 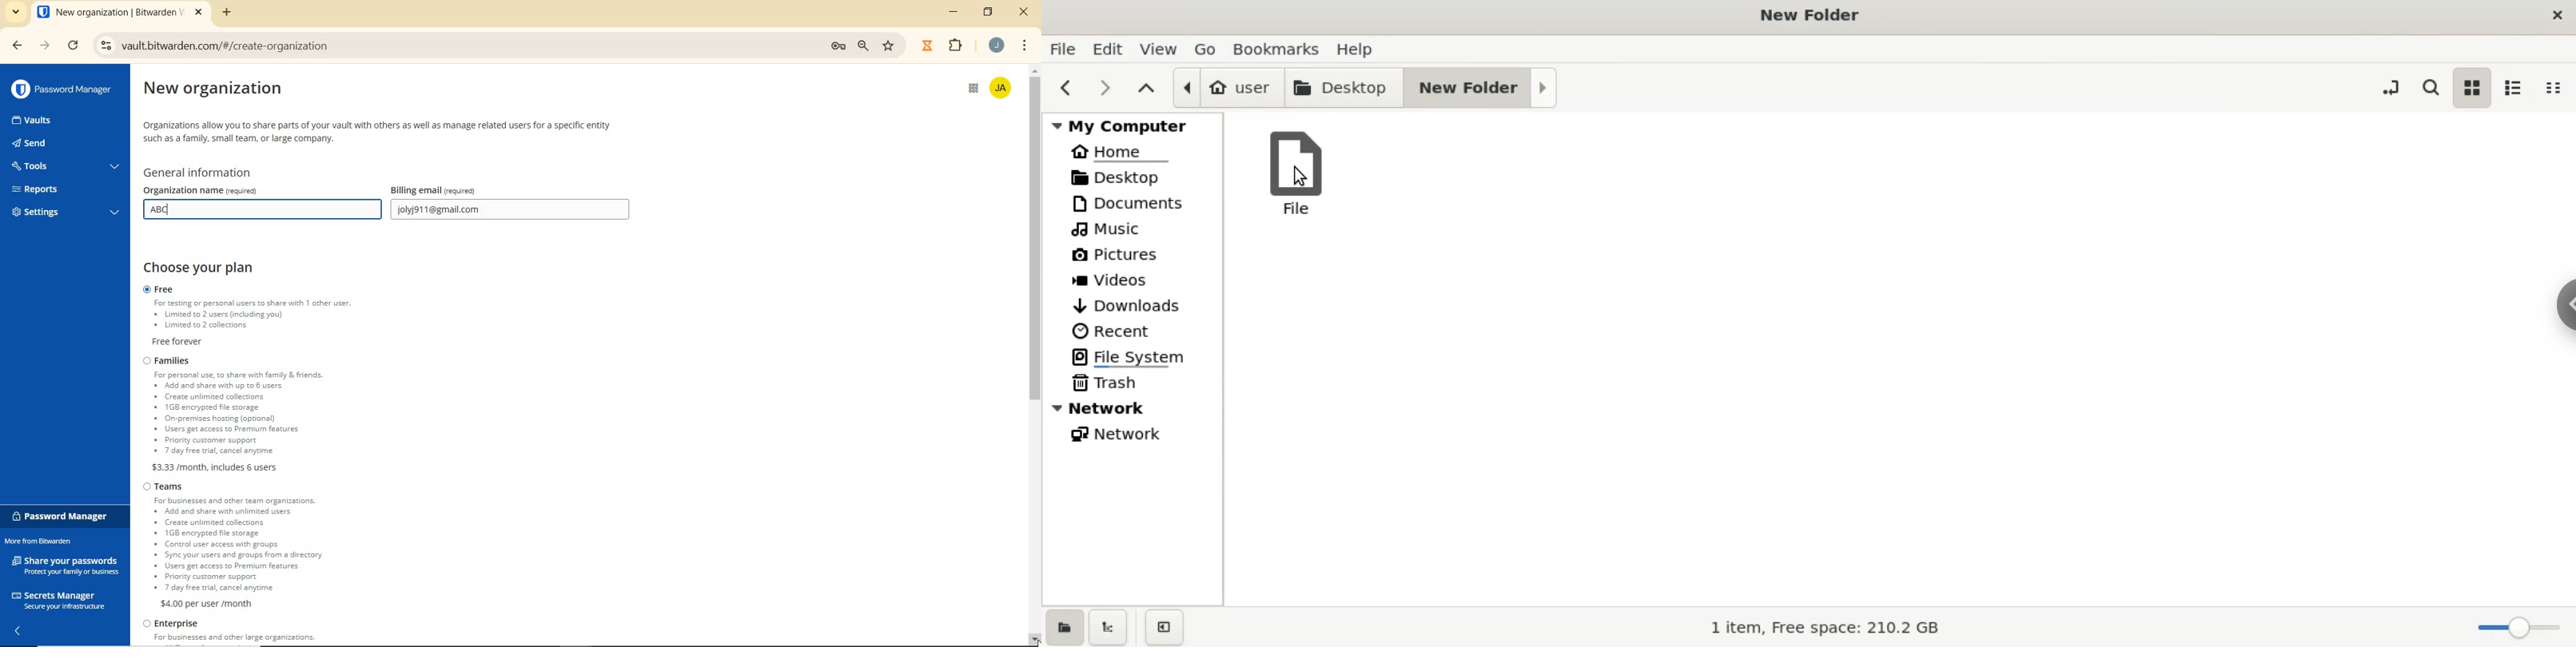 I want to click on collapse, so click(x=19, y=632).